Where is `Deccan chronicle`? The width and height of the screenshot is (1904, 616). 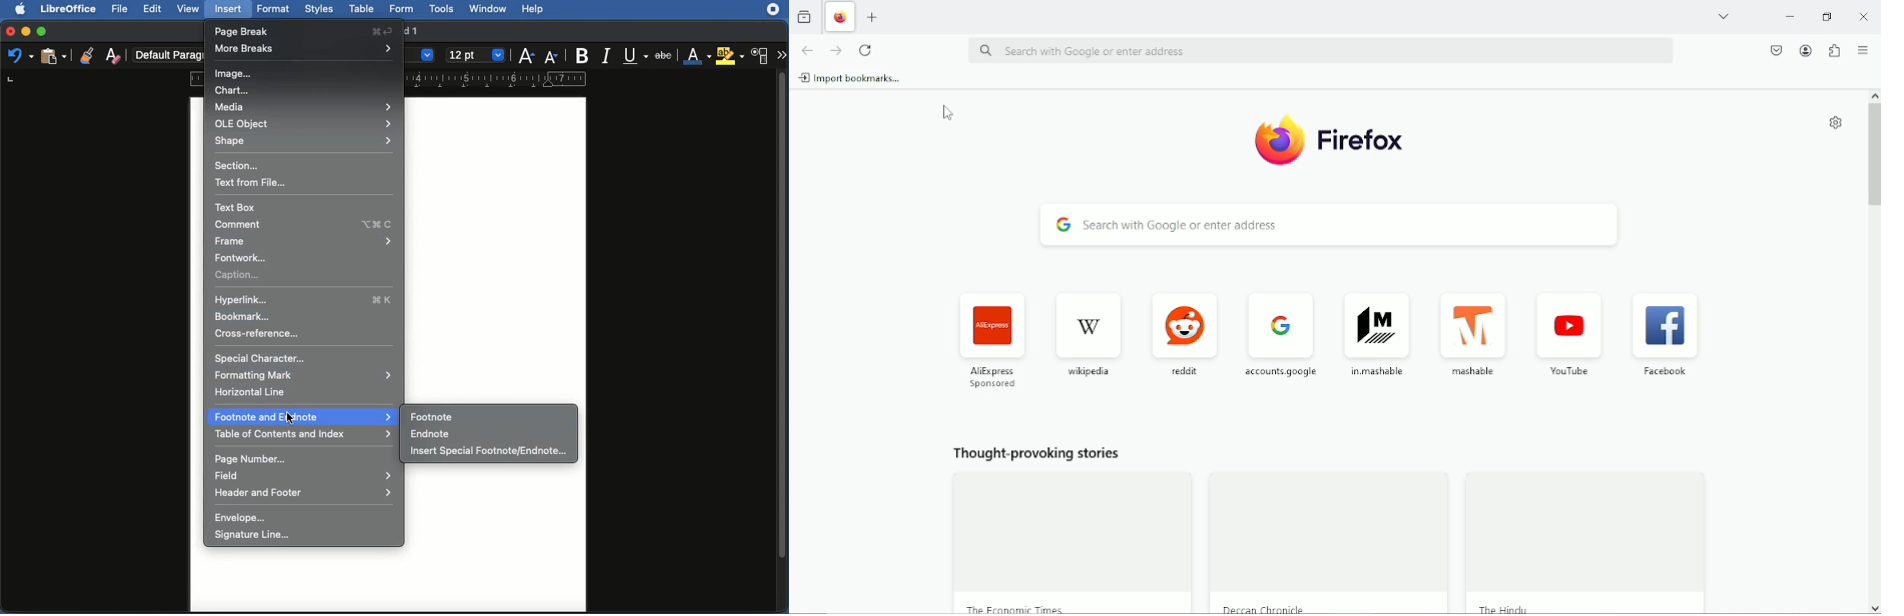
Deccan chronicle is located at coordinates (1267, 608).